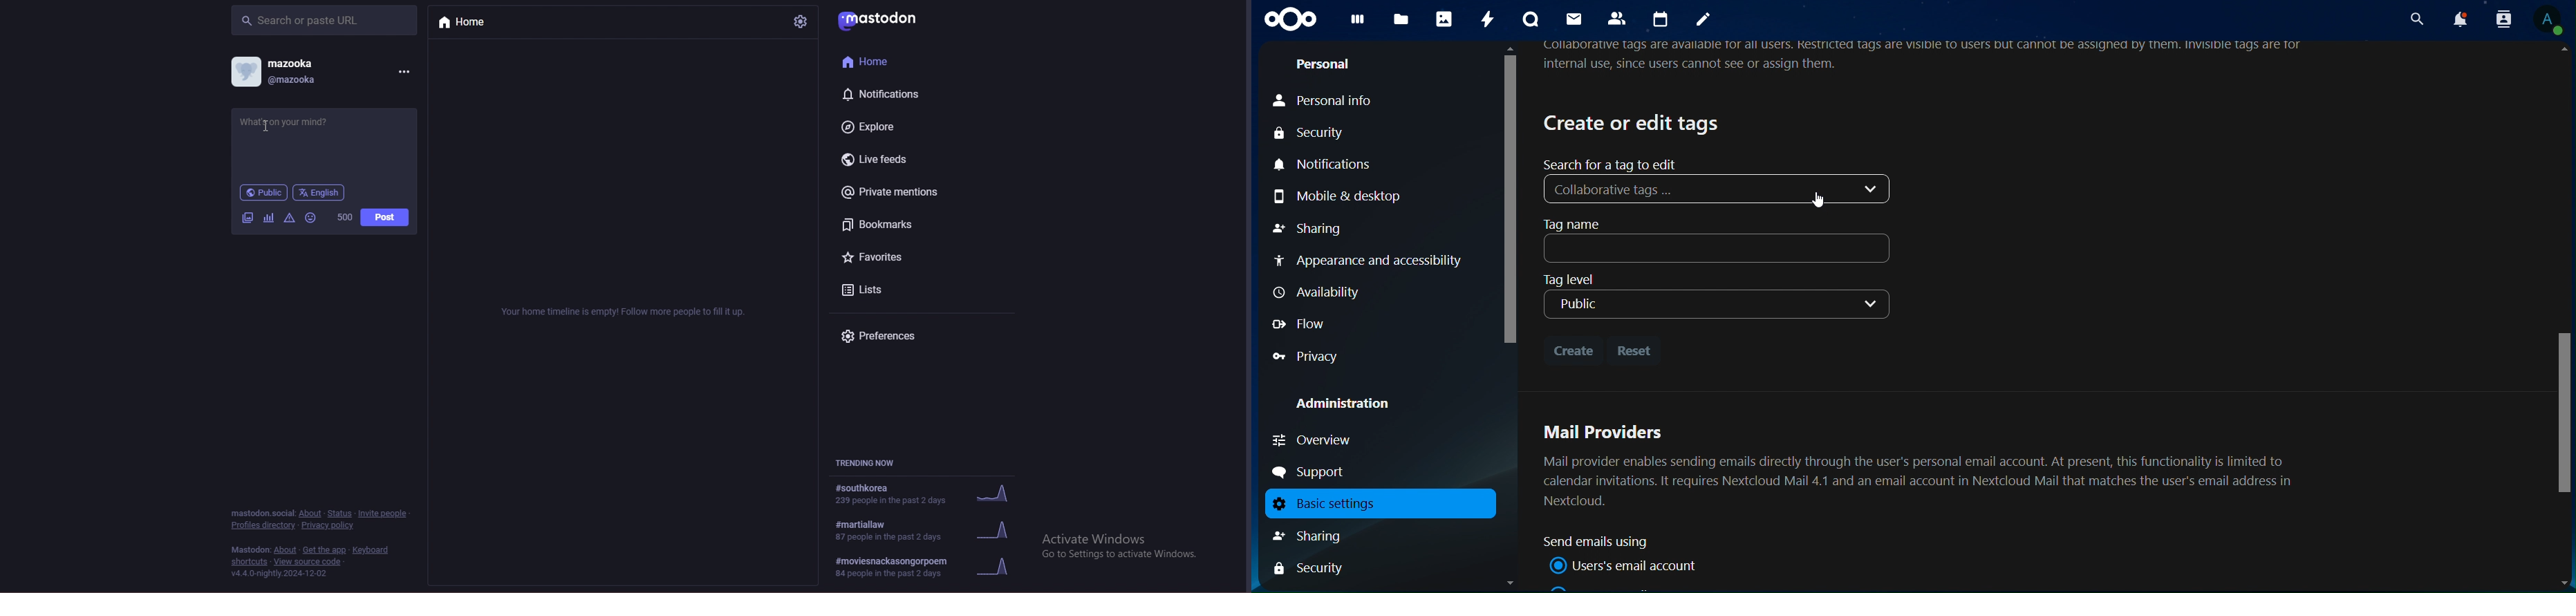 This screenshot has height=616, width=2576. What do you see at coordinates (1715, 305) in the screenshot?
I see `Public ` at bounding box center [1715, 305].